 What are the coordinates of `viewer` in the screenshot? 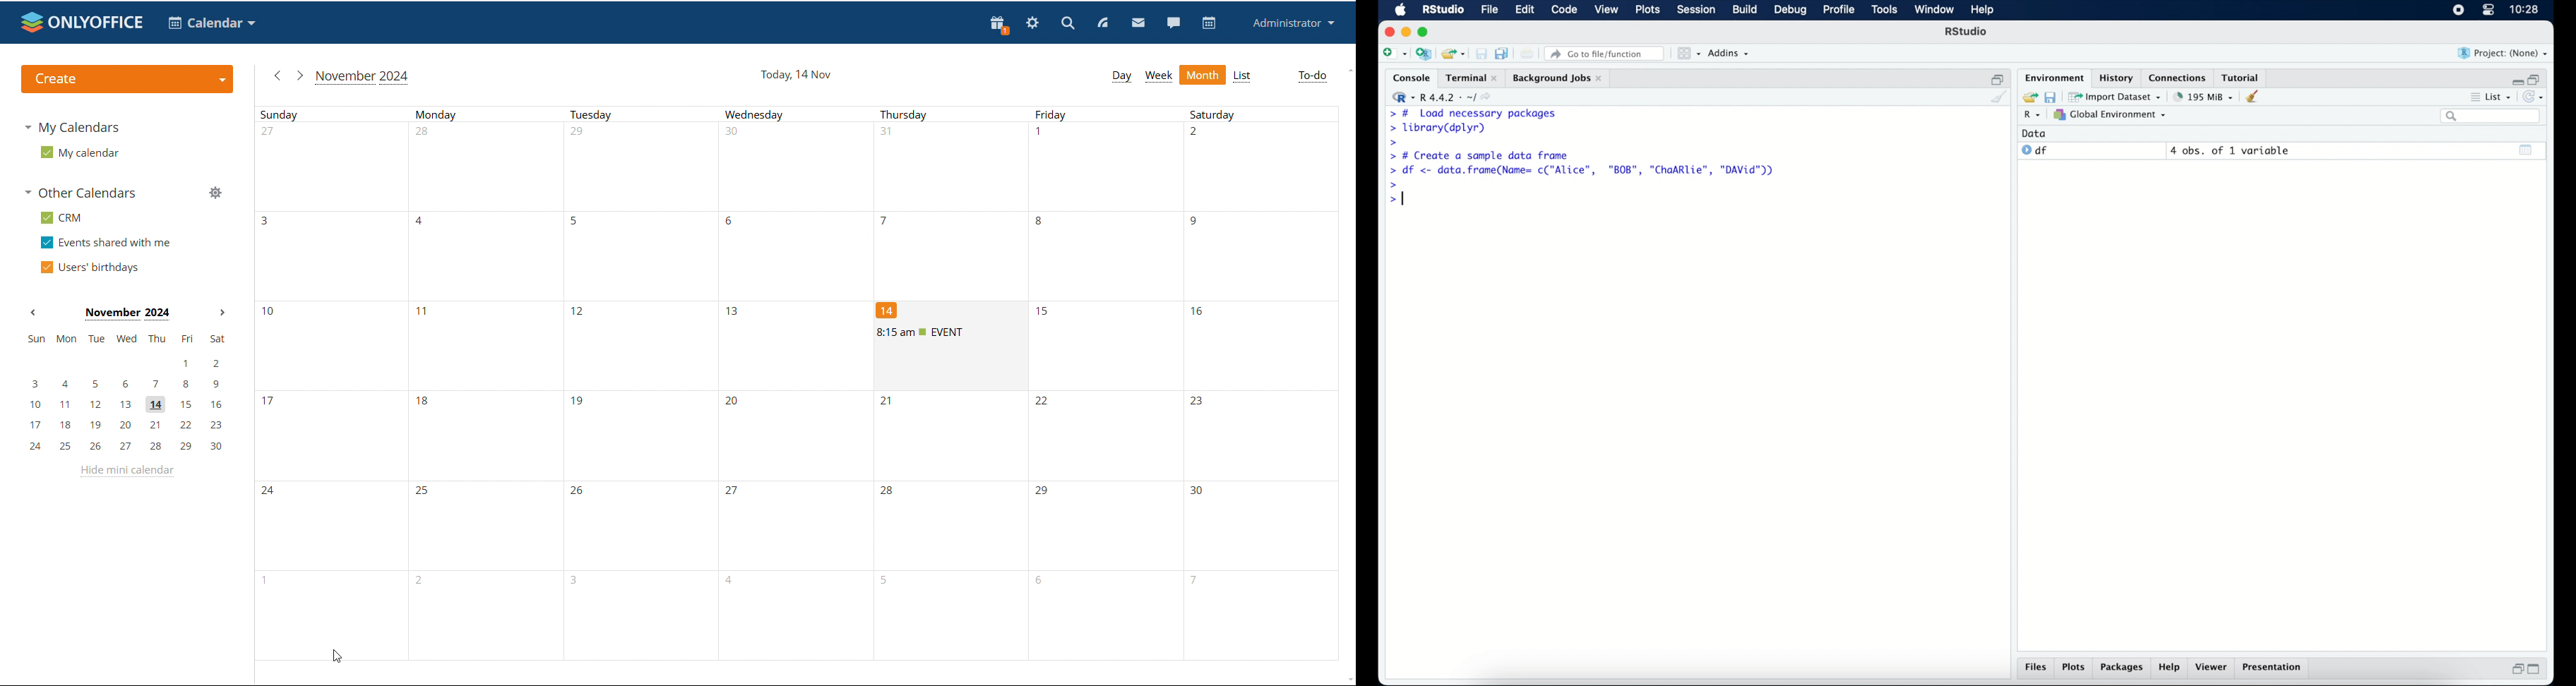 It's located at (2214, 668).